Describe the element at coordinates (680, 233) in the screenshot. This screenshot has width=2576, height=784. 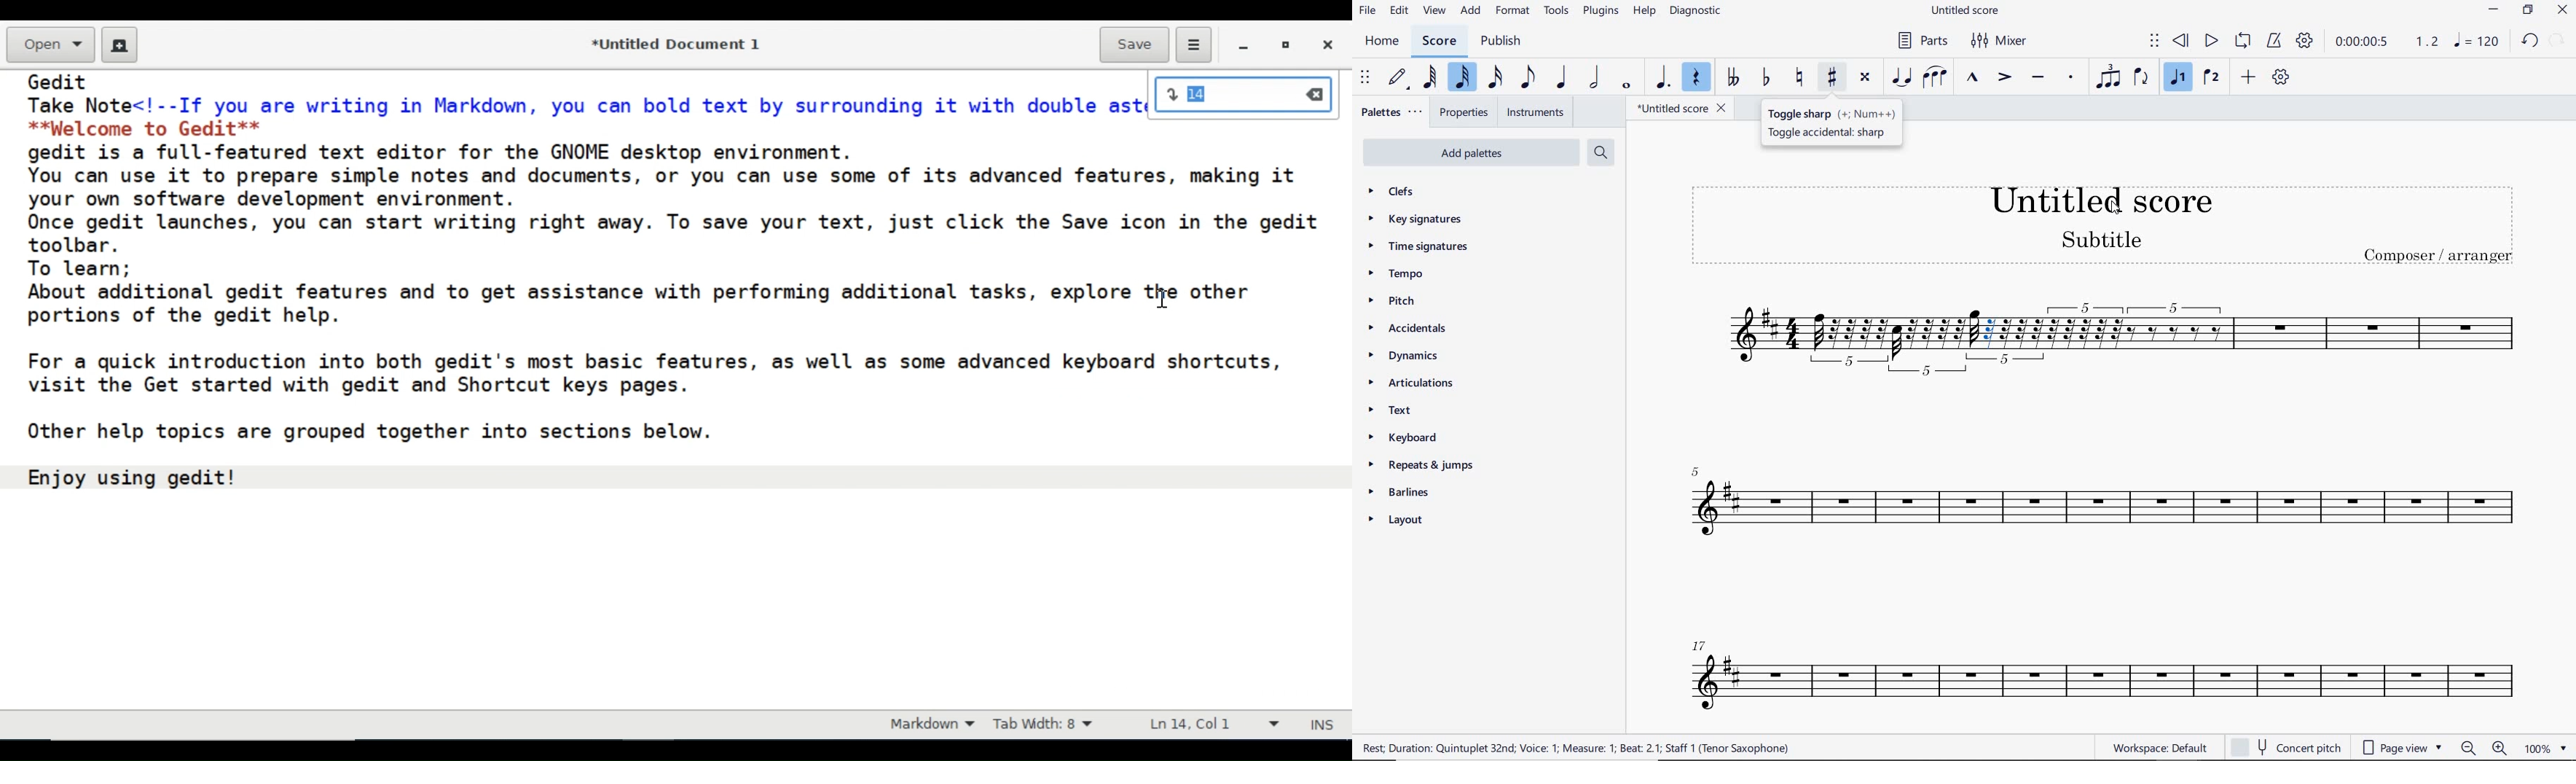
I see `Once gedit launches, you can start writing right away. To save your text, just click the Save icon in the gedit toolbar.` at that location.